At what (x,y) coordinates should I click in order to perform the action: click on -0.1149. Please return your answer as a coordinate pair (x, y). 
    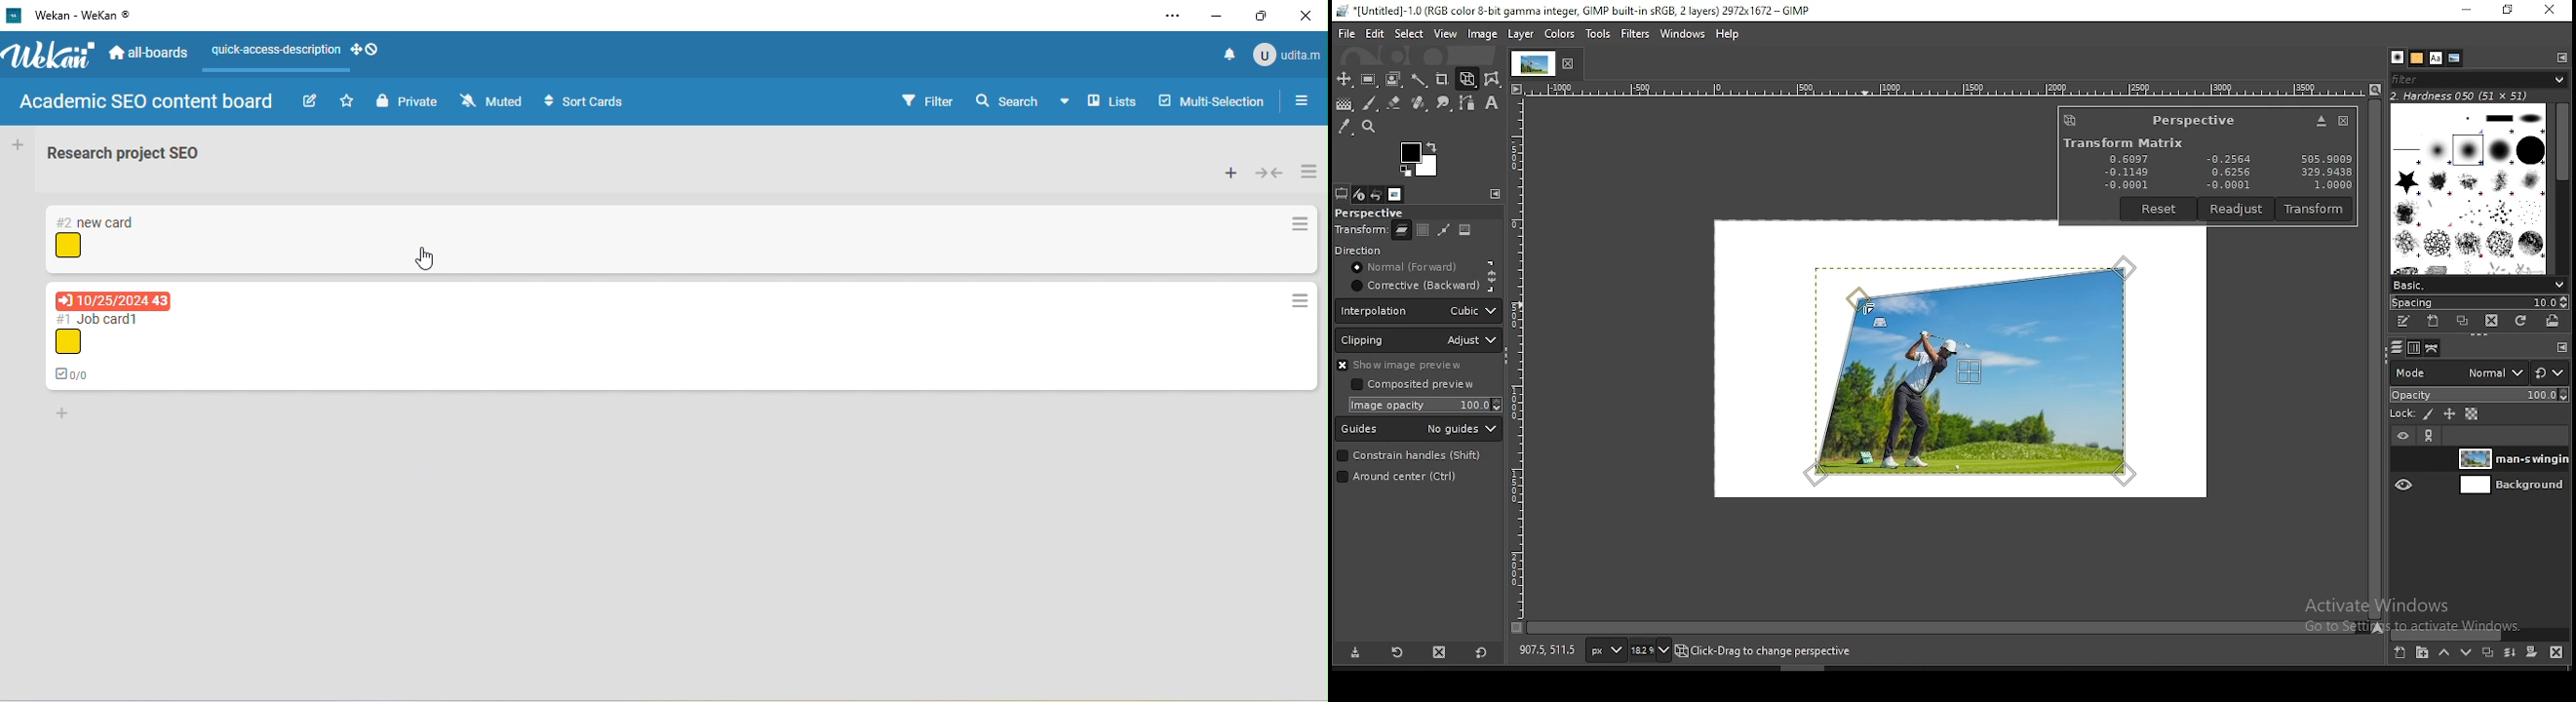
    Looking at the image, I should click on (2125, 172).